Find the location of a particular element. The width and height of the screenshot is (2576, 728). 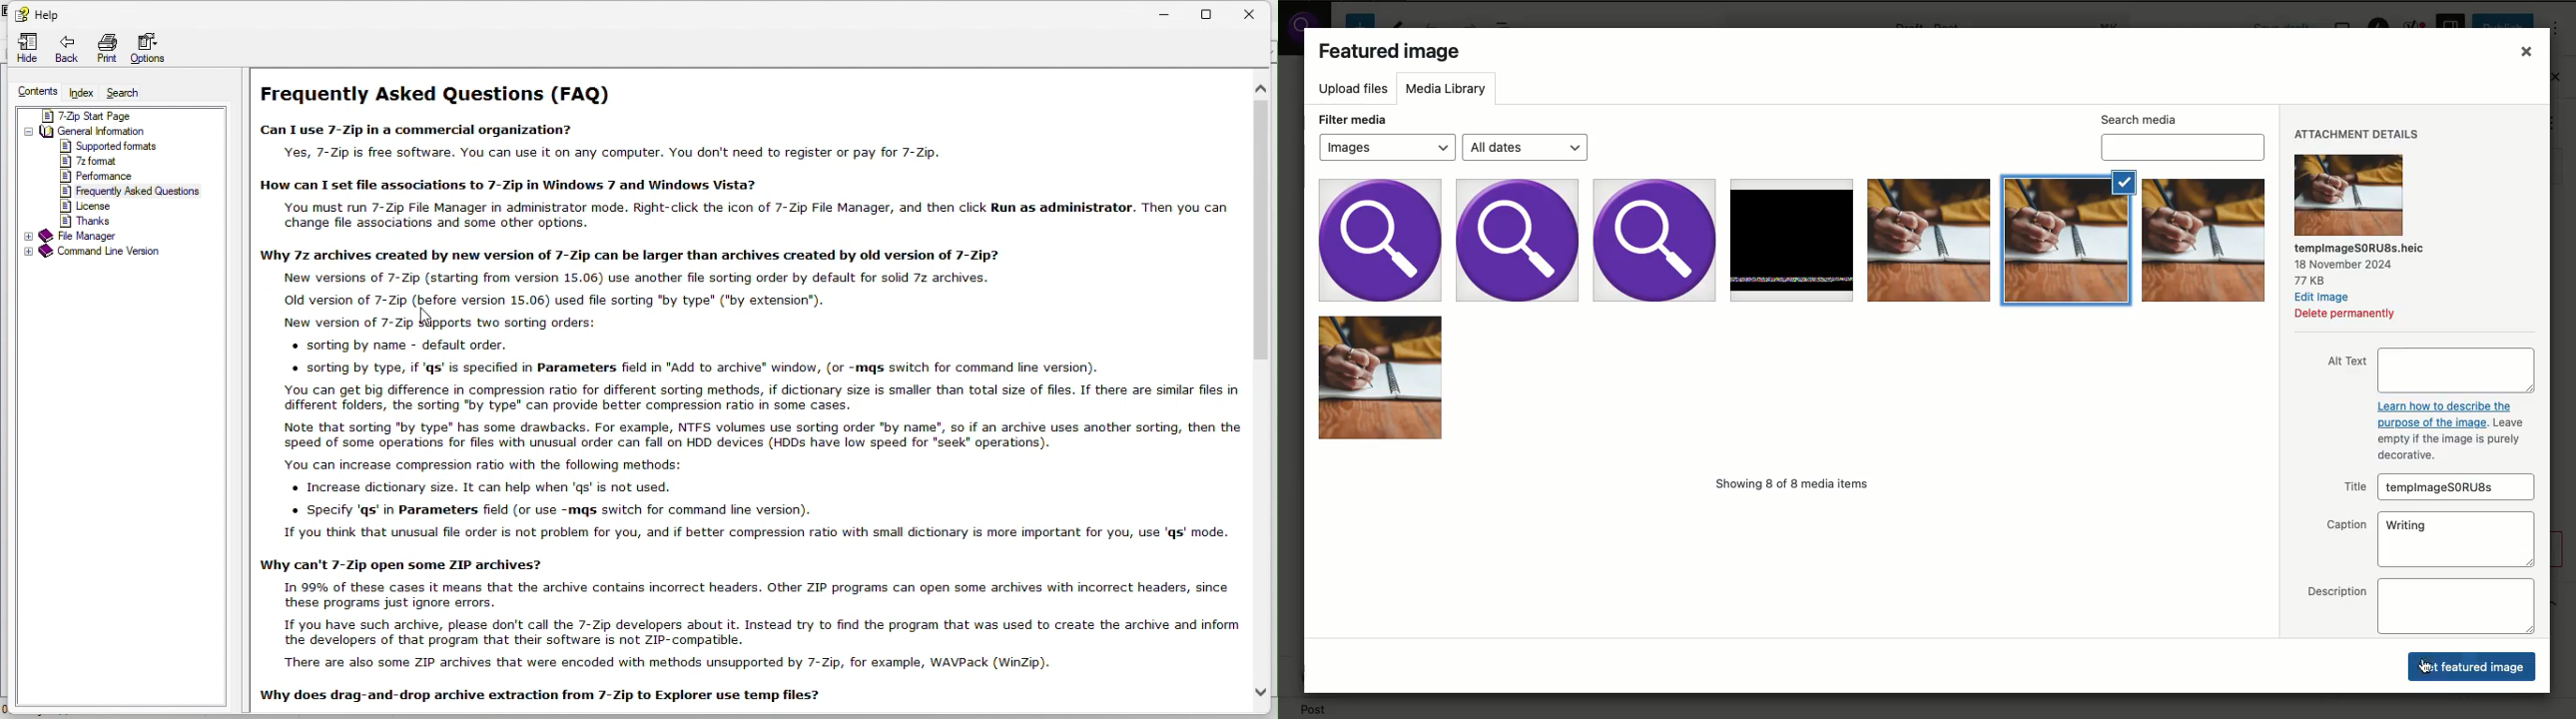

Image is located at coordinates (1928, 239).